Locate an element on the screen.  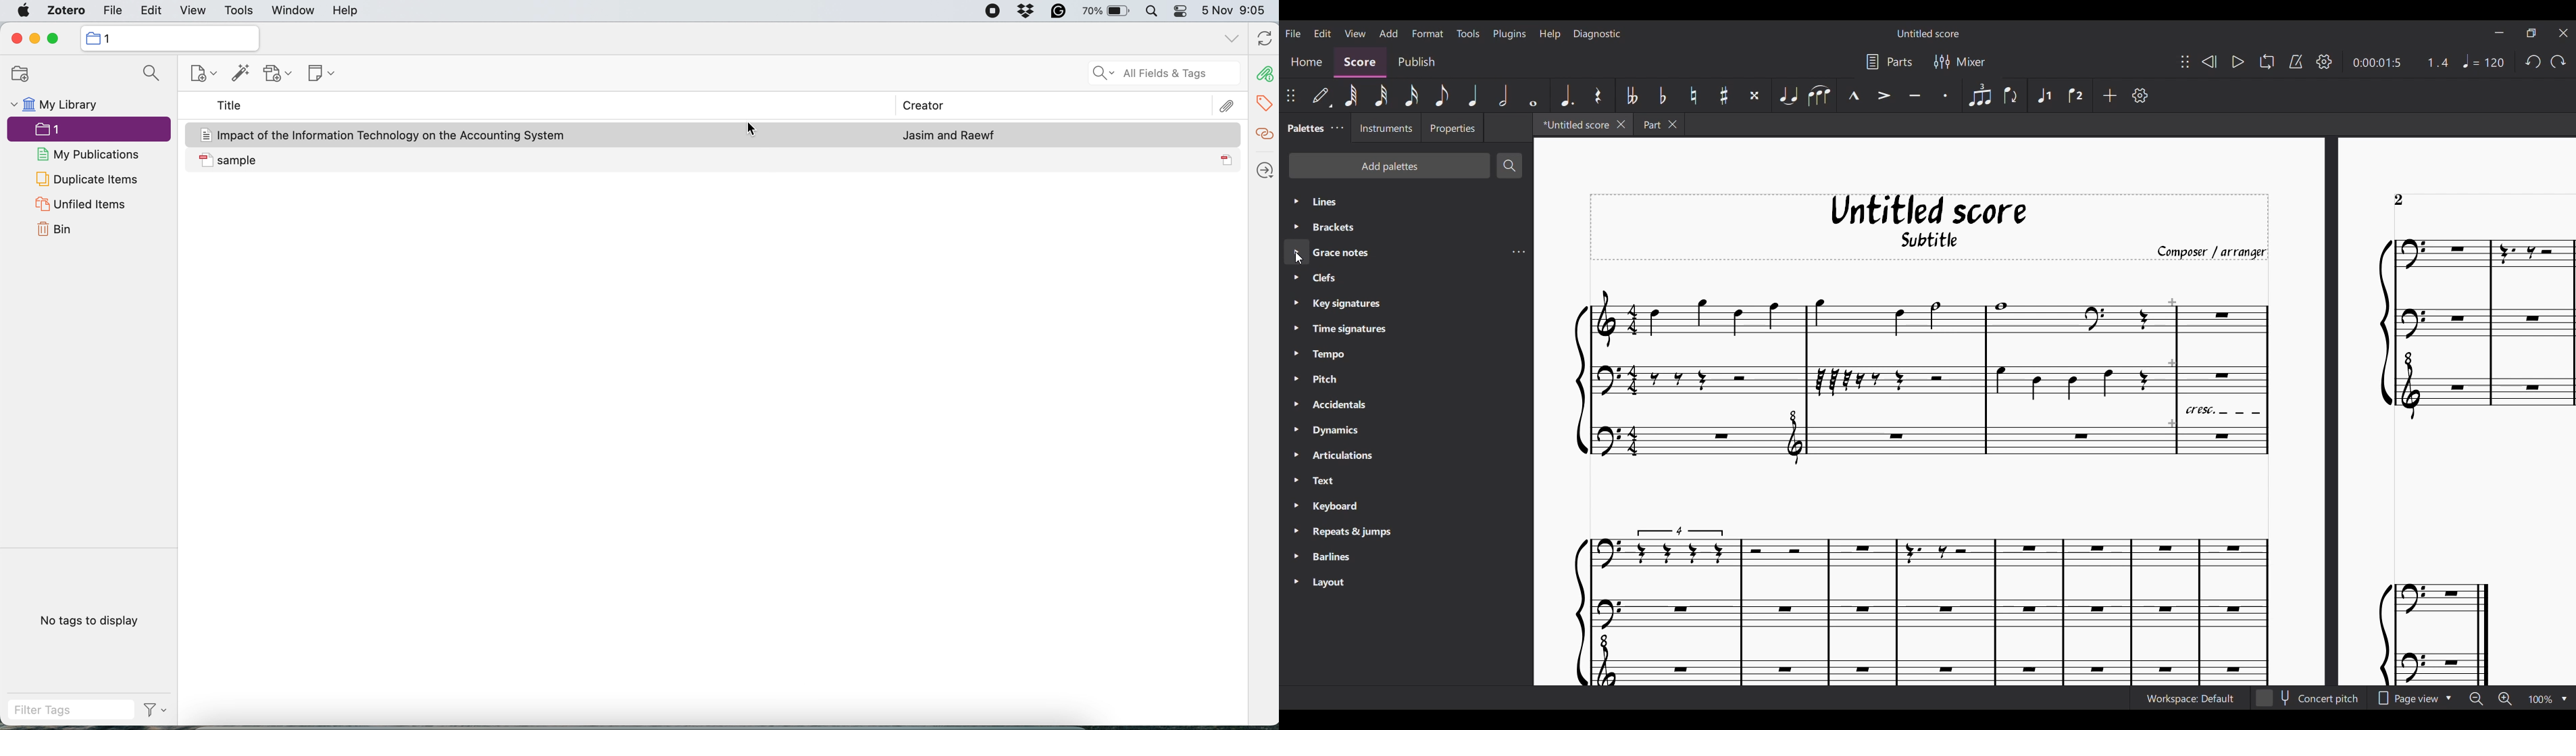
Voice 1 is located at coordinates (2043, 95).